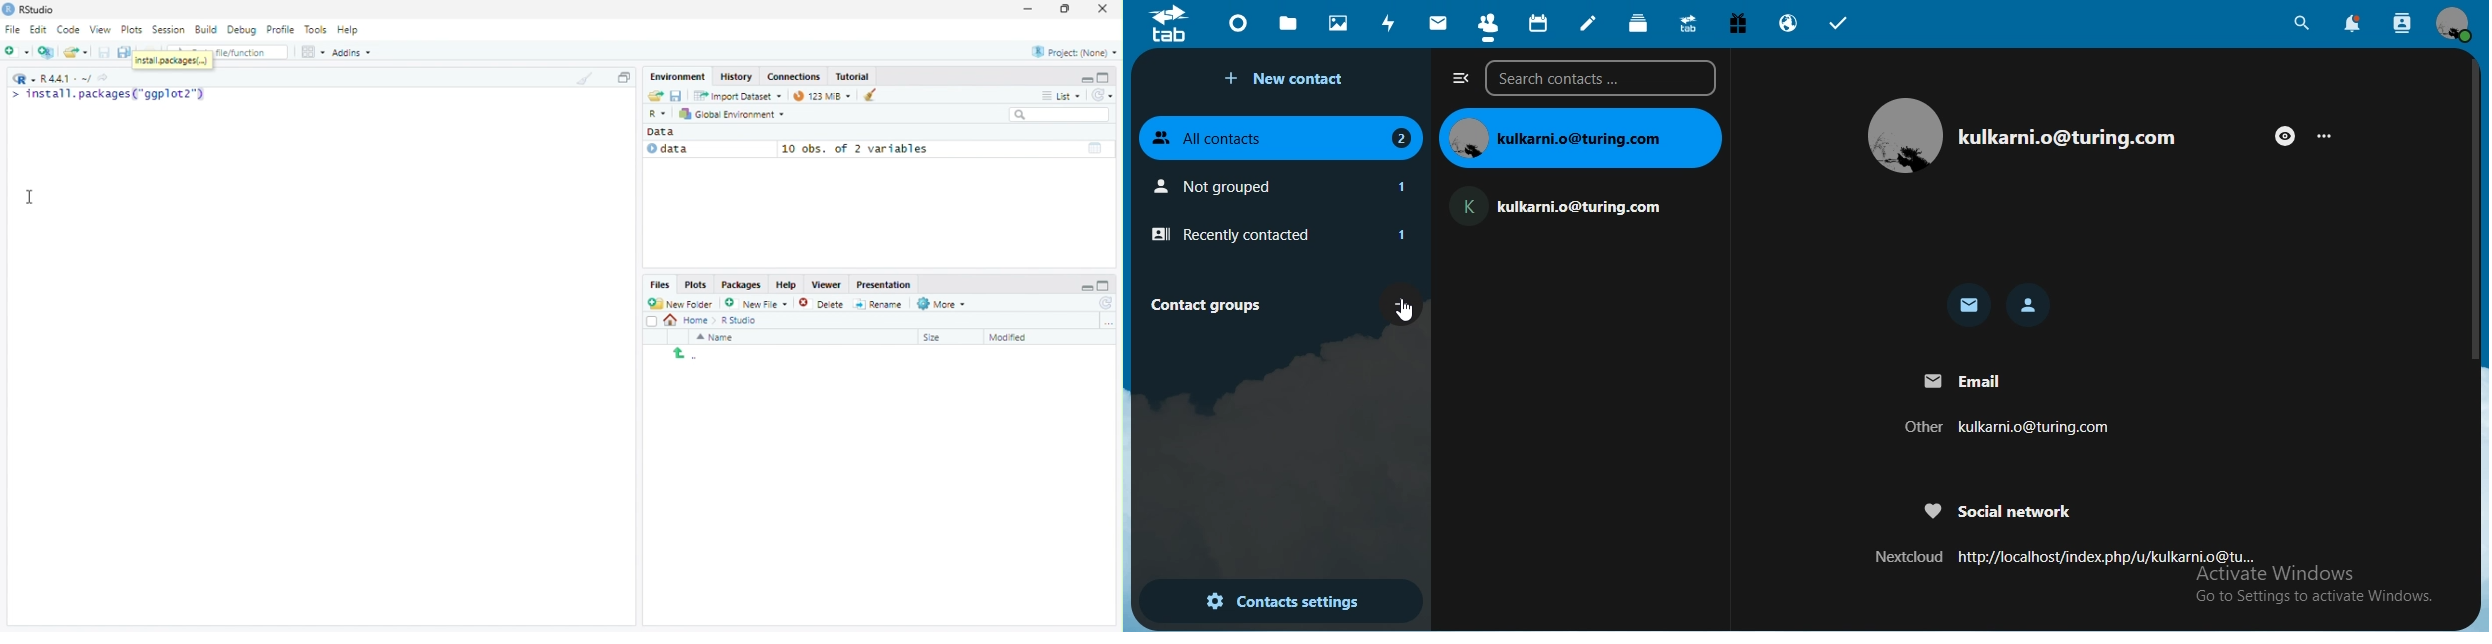 The width and height of the screenshot is (2492, 644). I want to click on Go to file/function, so click(251, 53).